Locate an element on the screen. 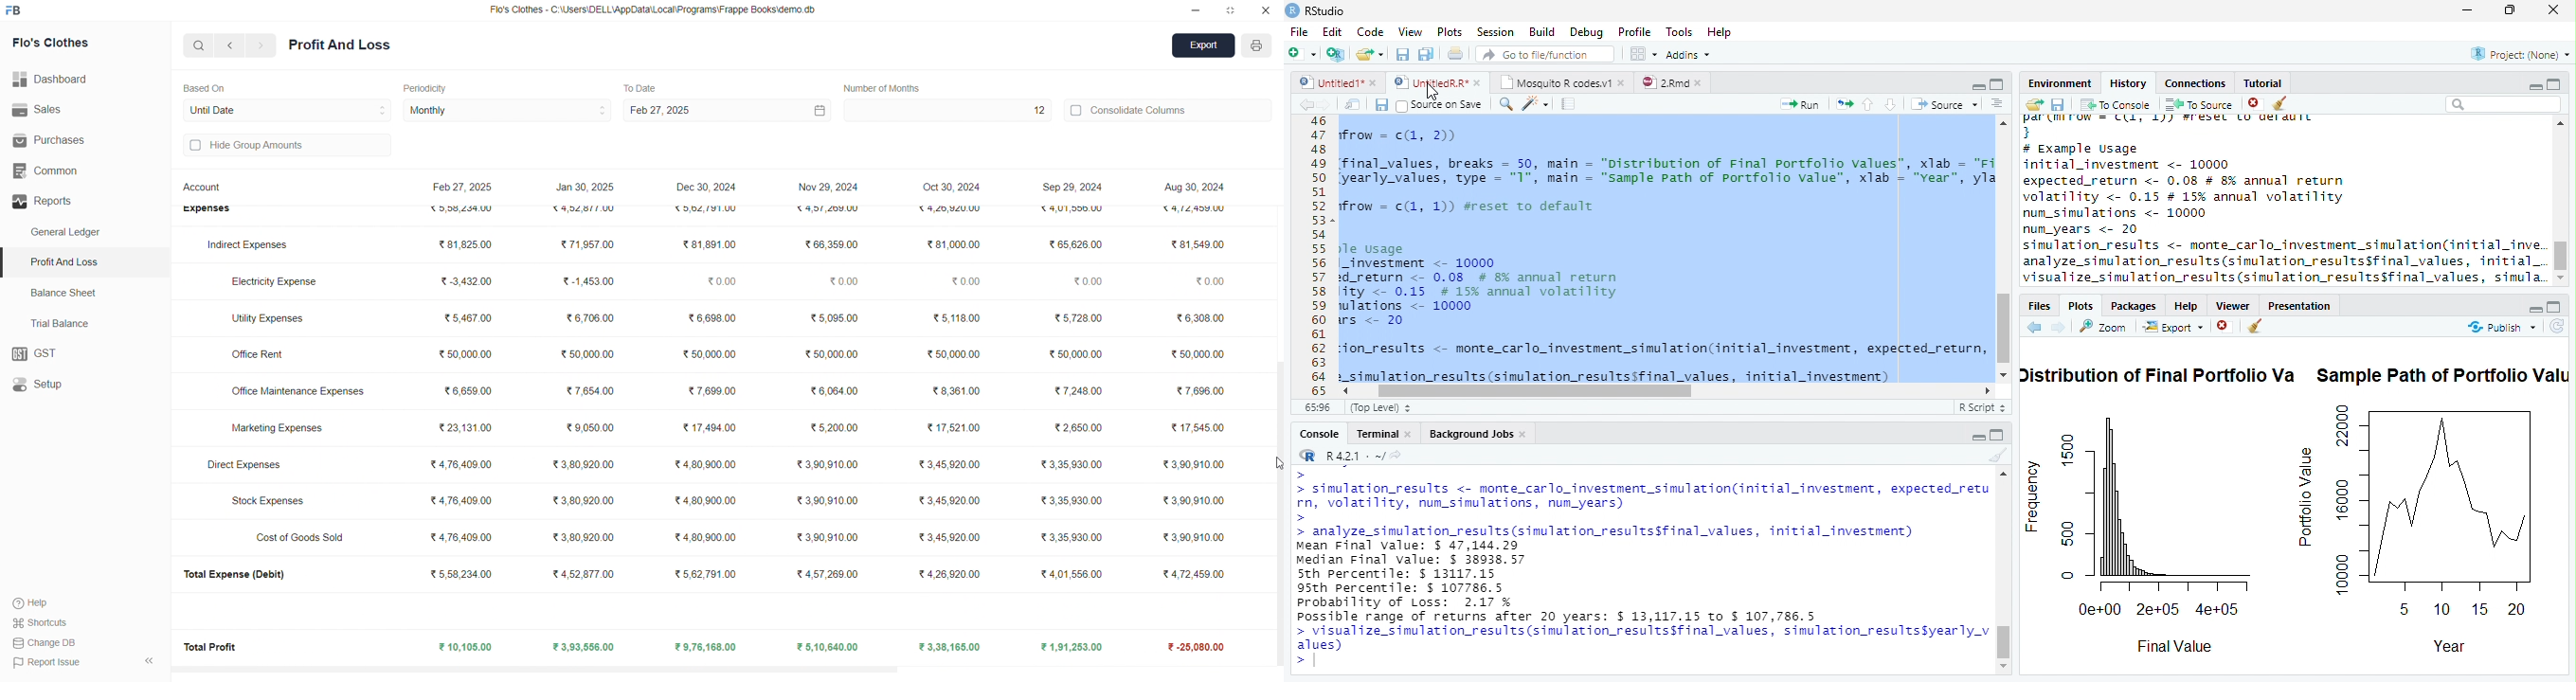 This screenshot has height=700, width=2576. Code is located at coordinates (1665, 250).